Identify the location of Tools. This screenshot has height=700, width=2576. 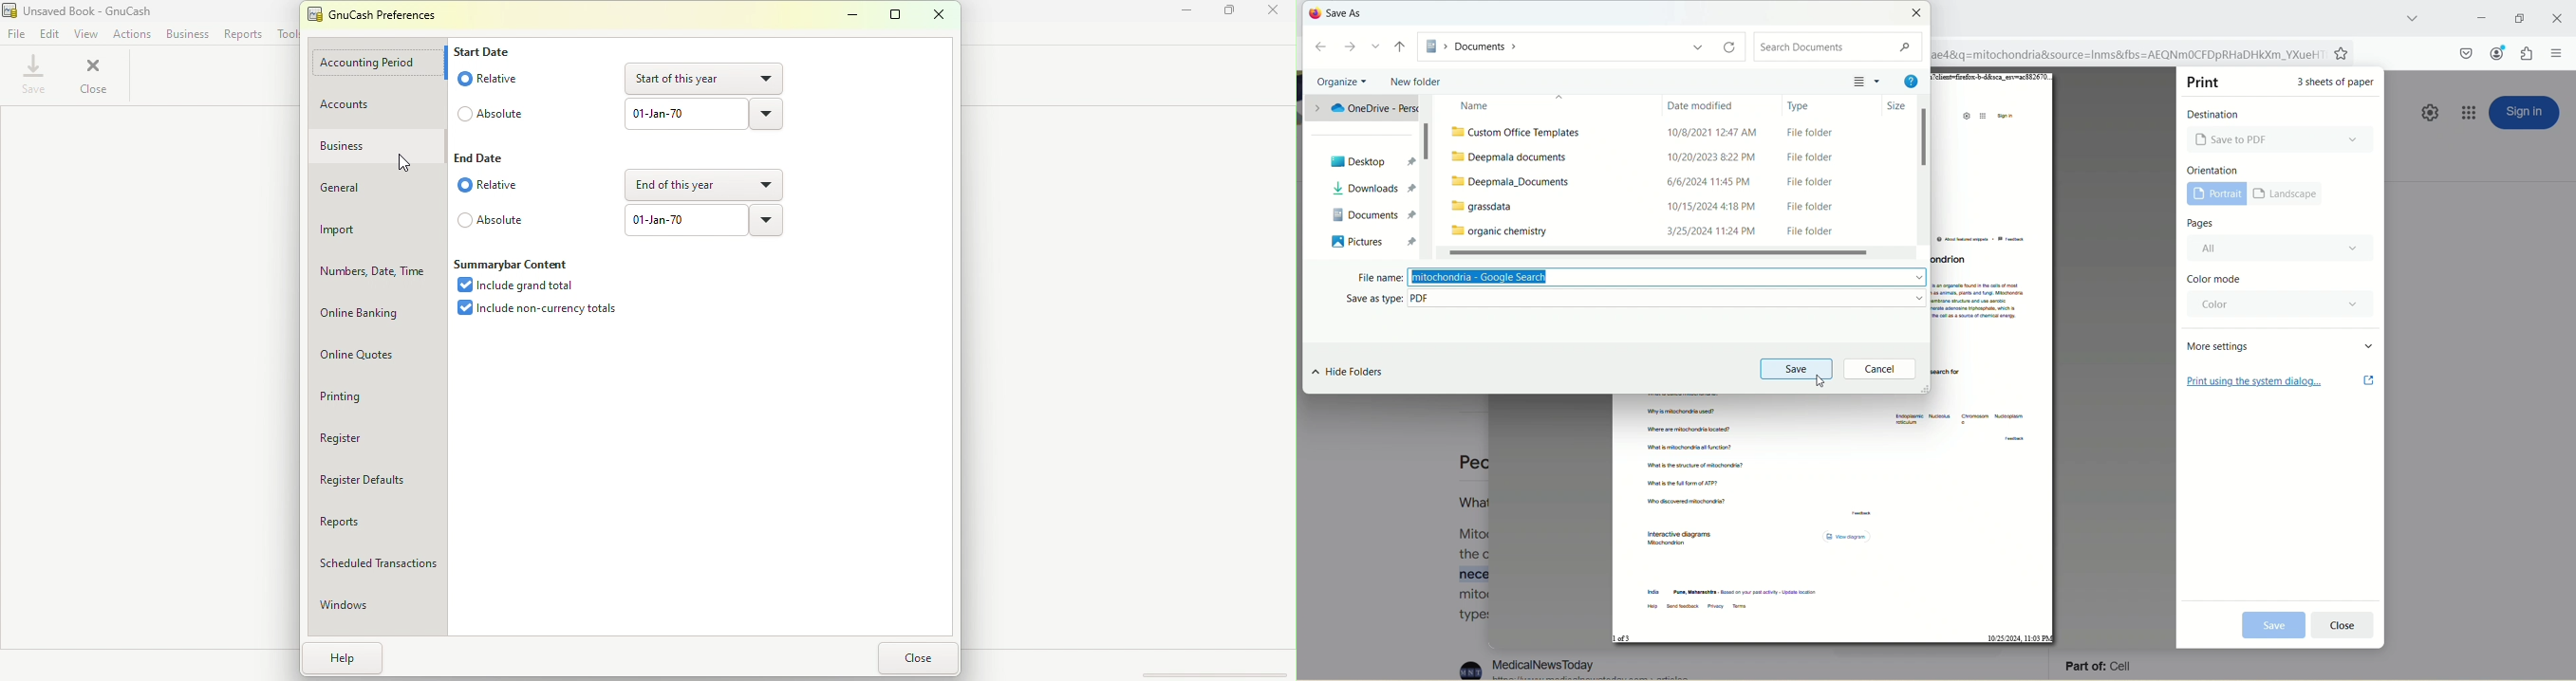
(285, 32).